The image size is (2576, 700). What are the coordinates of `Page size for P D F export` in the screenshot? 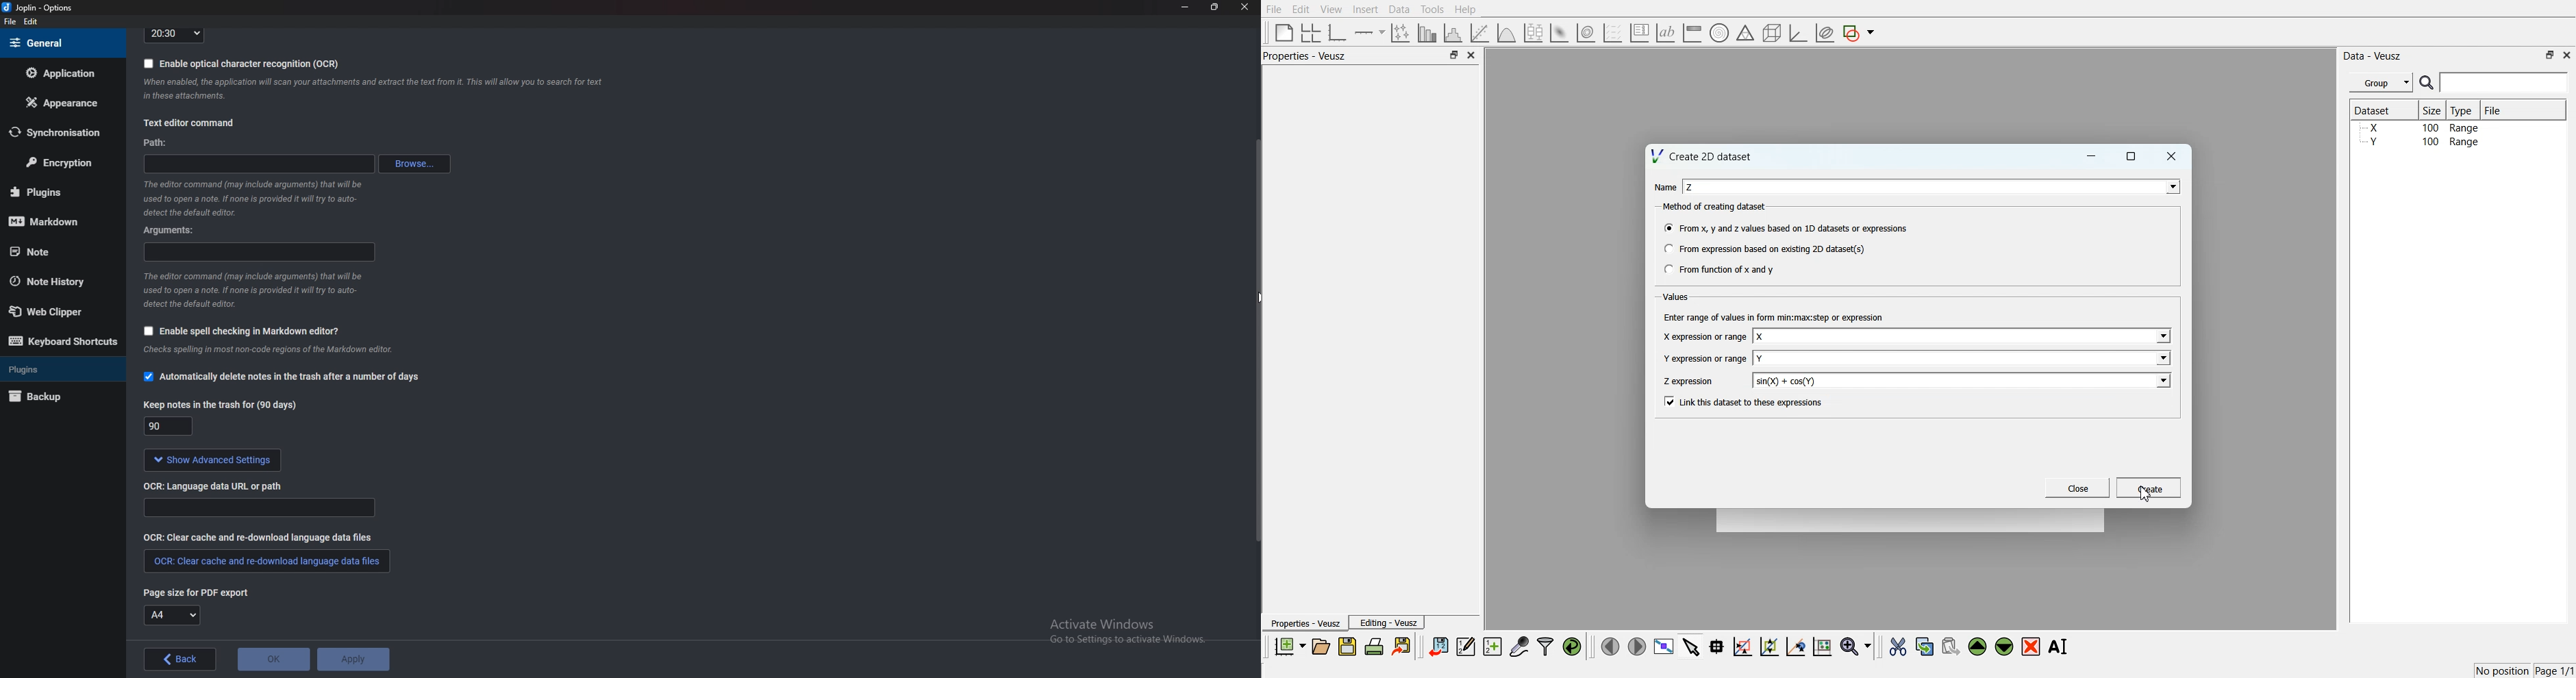 It's located at (190, 592).